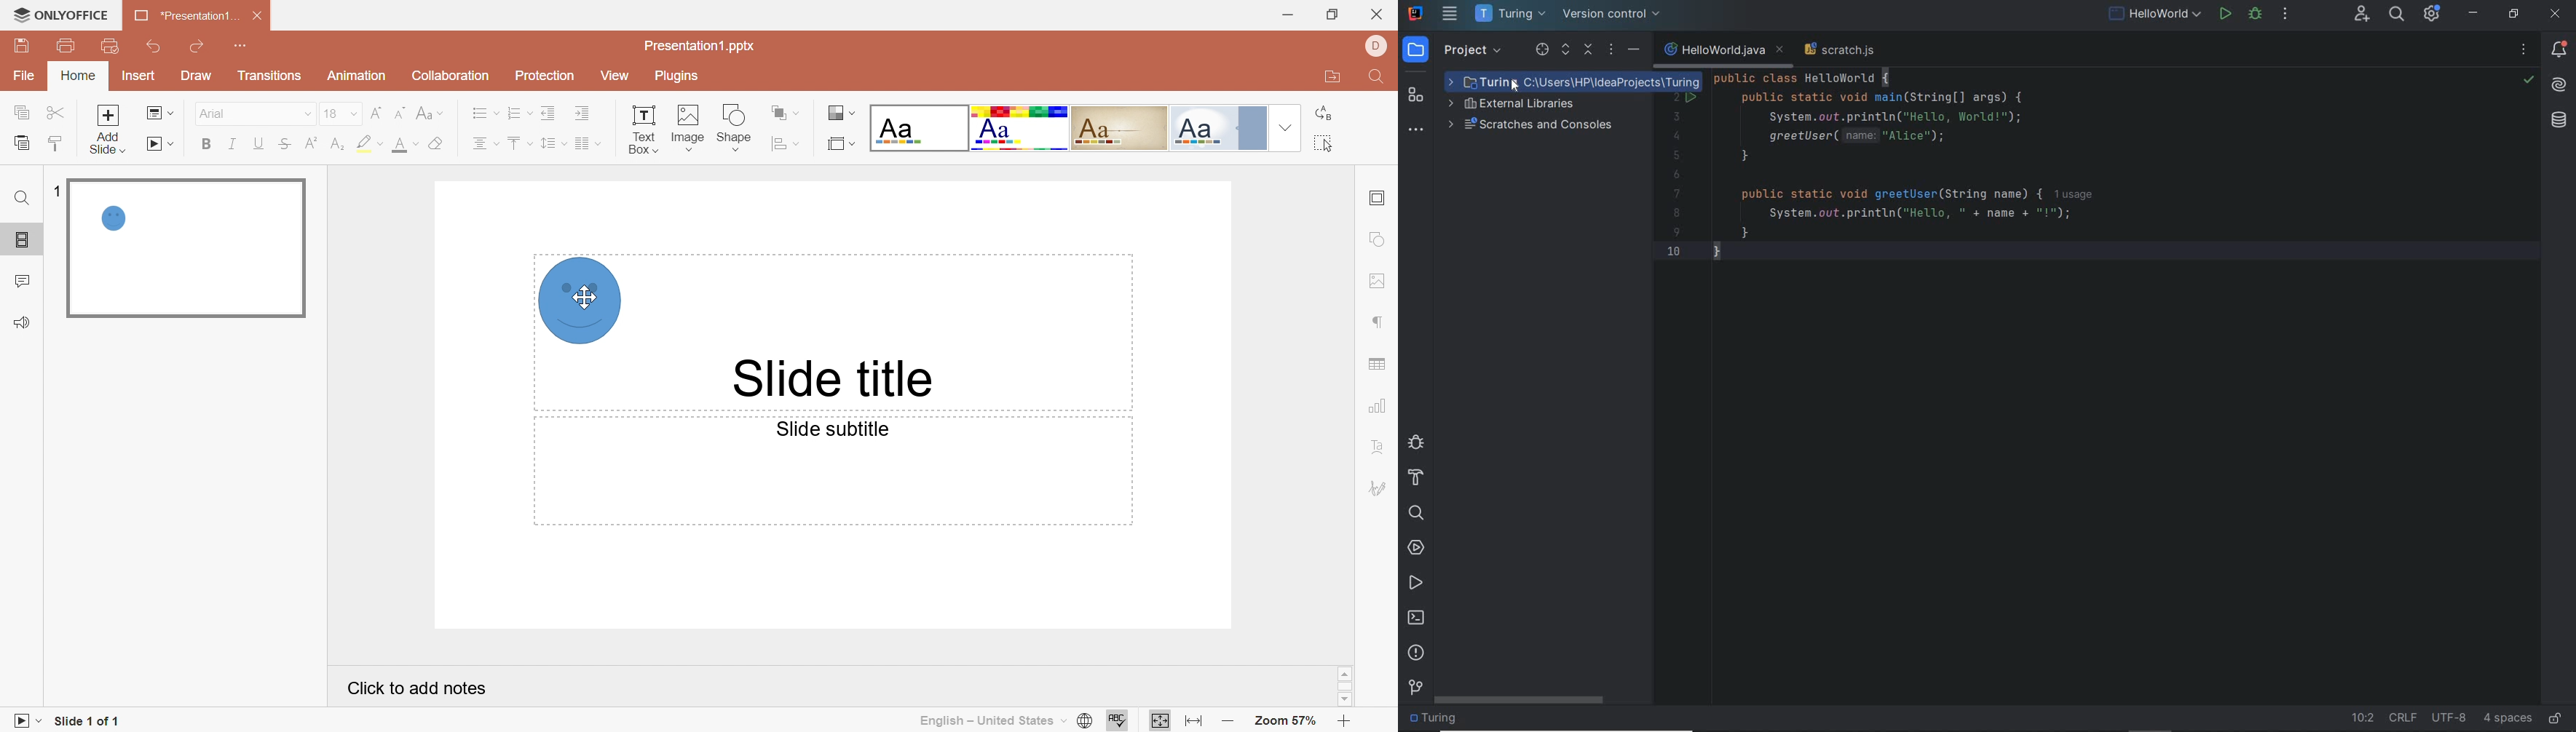 Image resolution: width=2576 pixels, height=756 pixels. I want to click on Replace, so click(1326, 114).